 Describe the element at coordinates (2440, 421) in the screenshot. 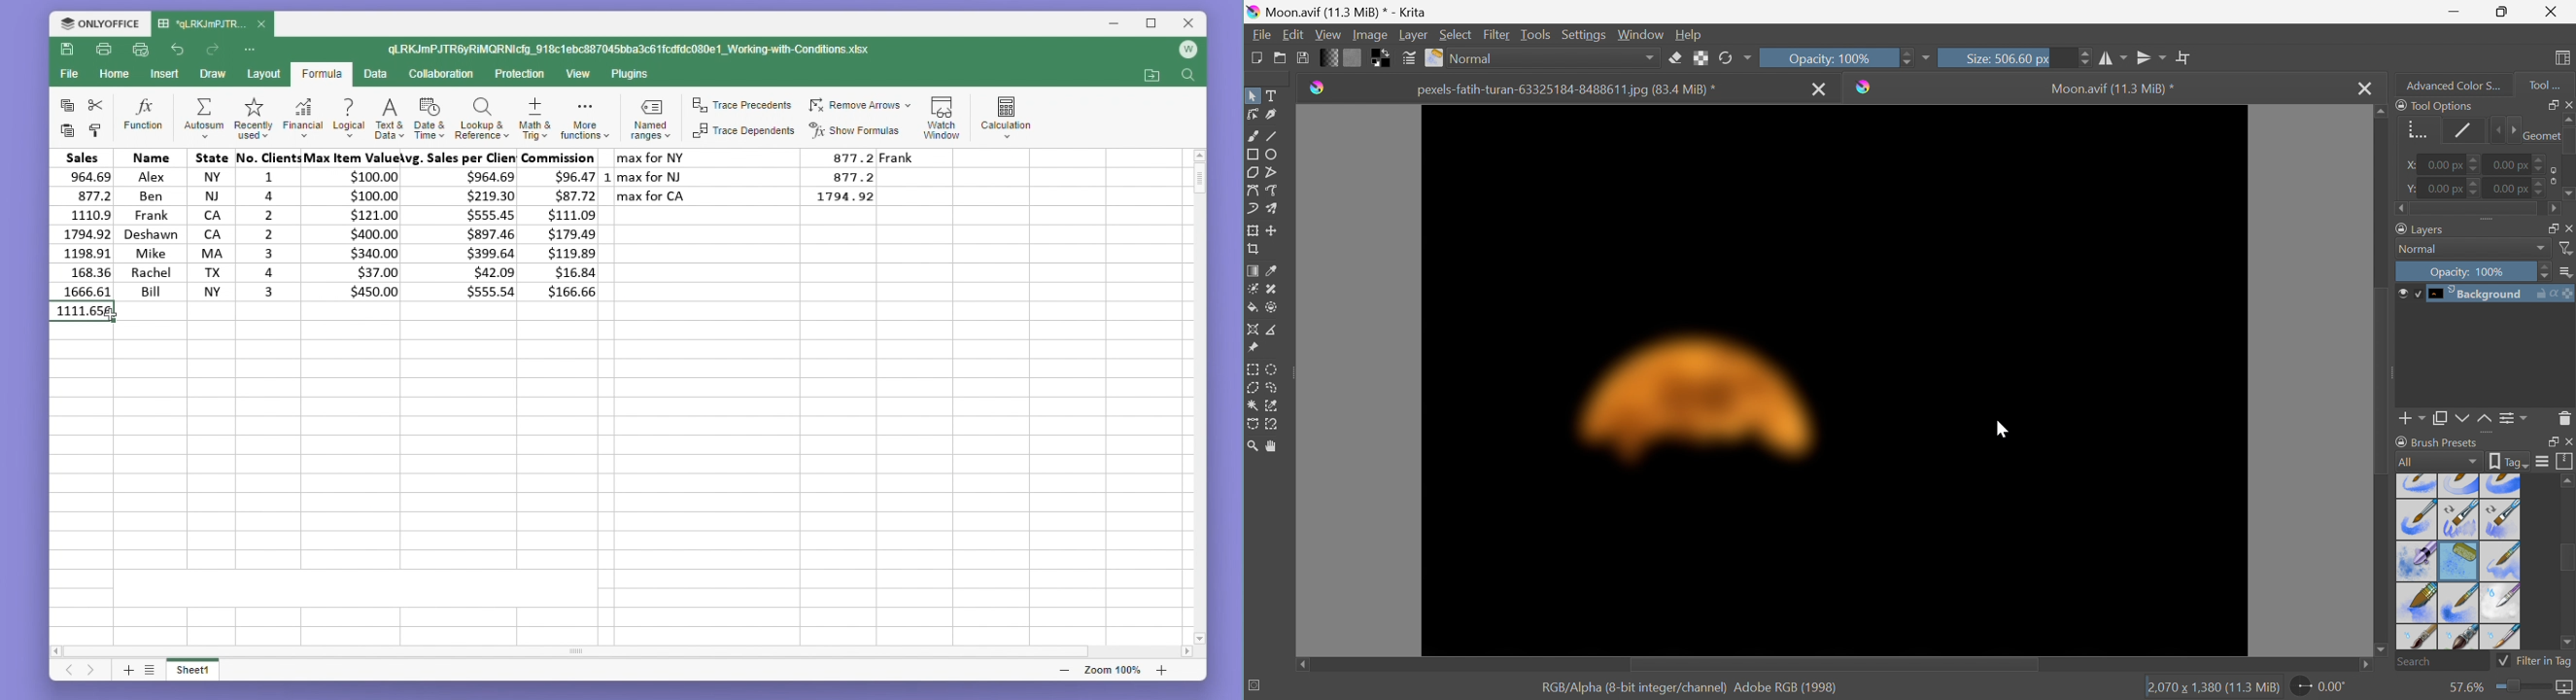

I see `Duplicate layer or mask down` at that location.